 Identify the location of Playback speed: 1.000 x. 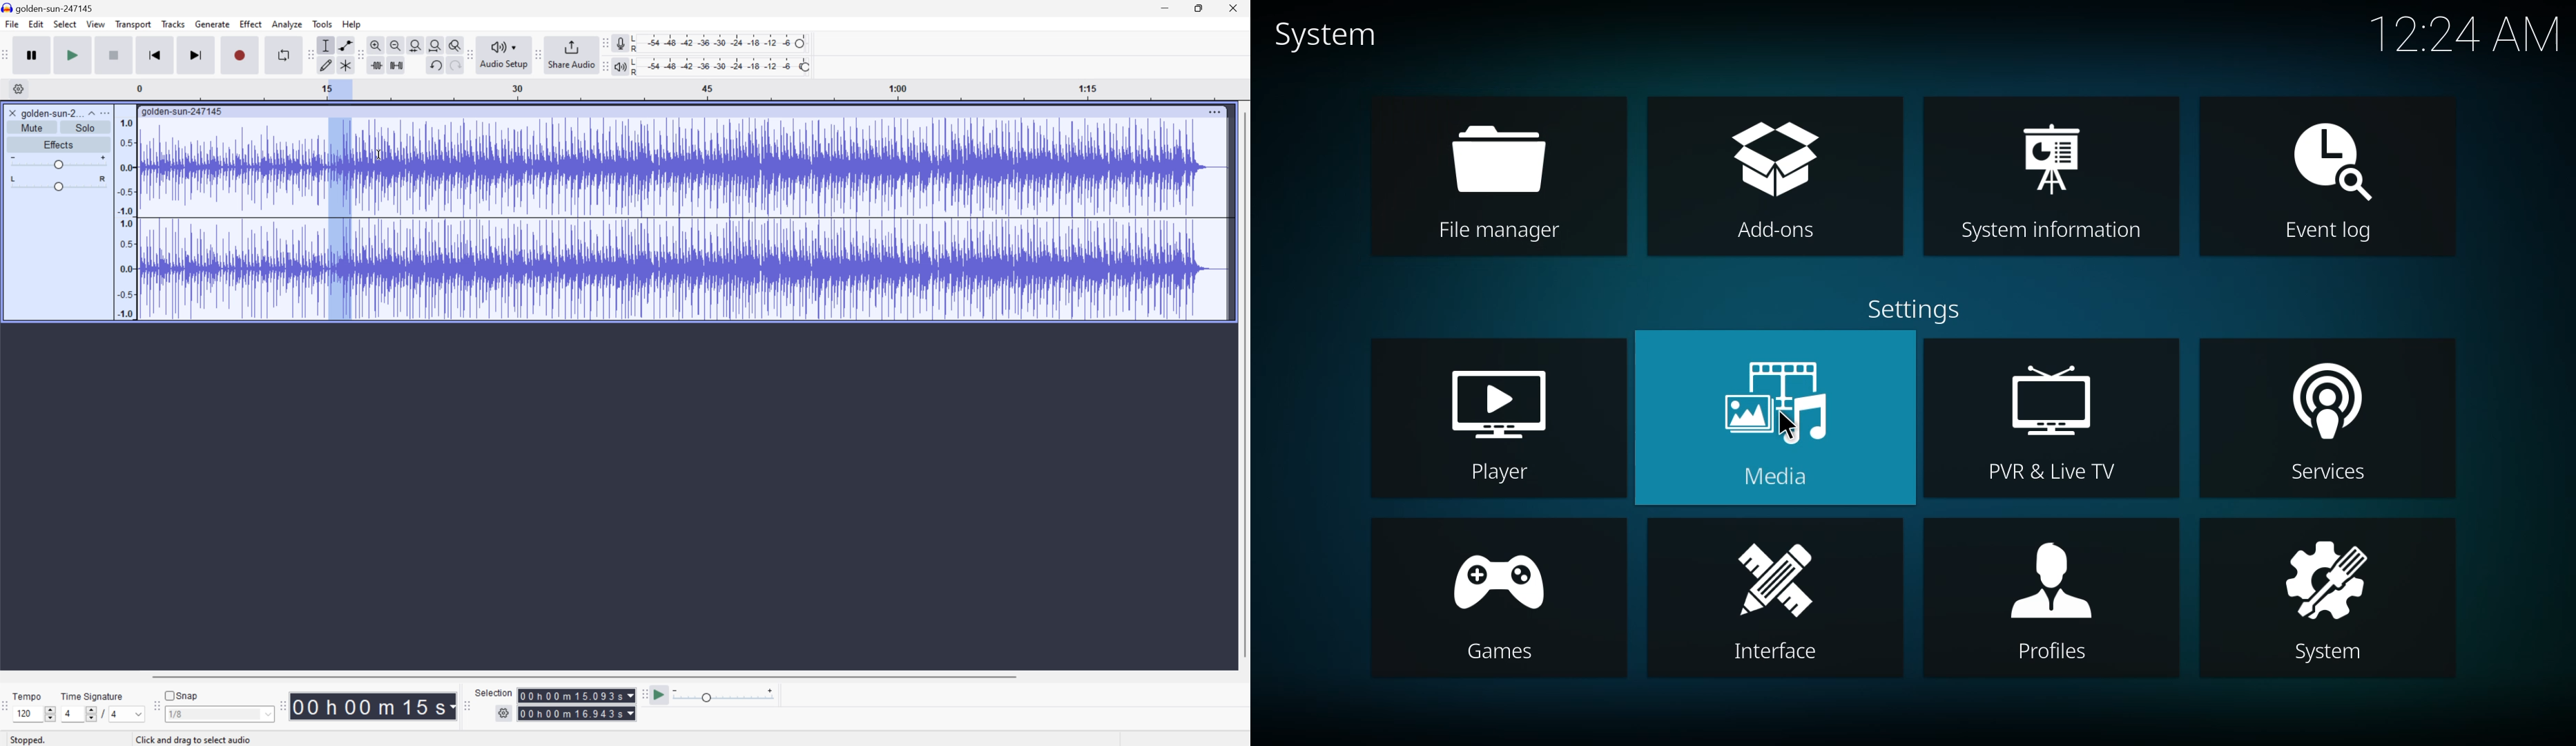
(726, 695).